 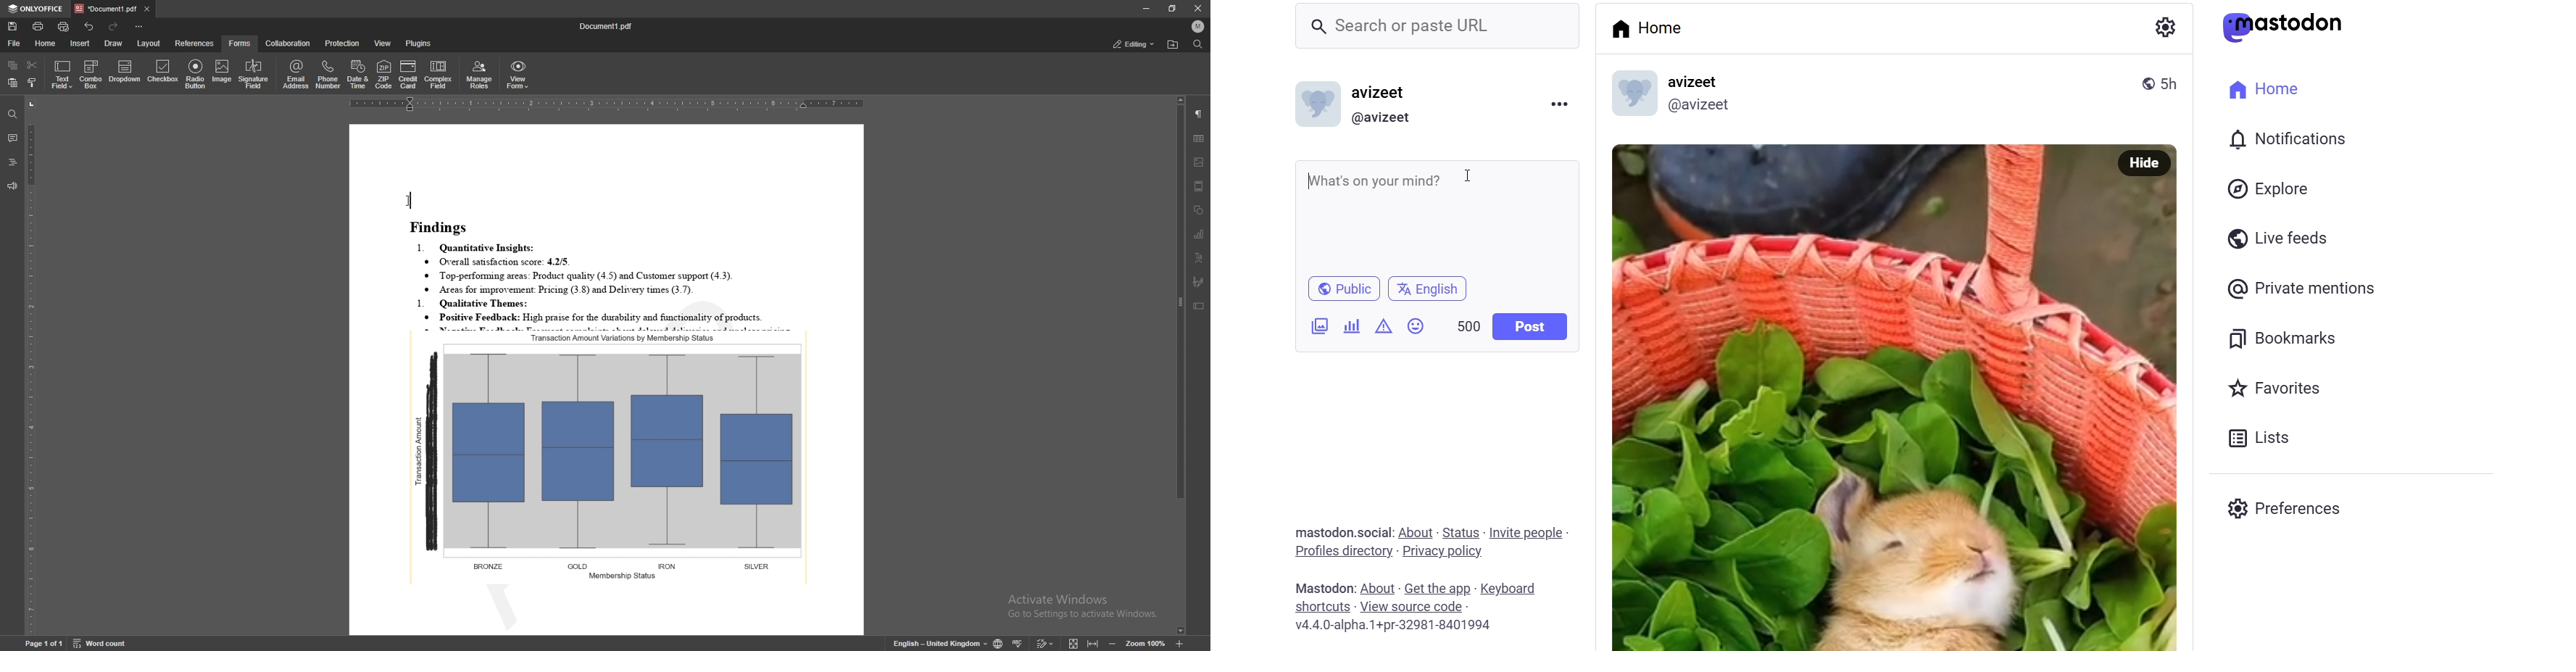 I want to click on name, so click(x=1697, y=81).